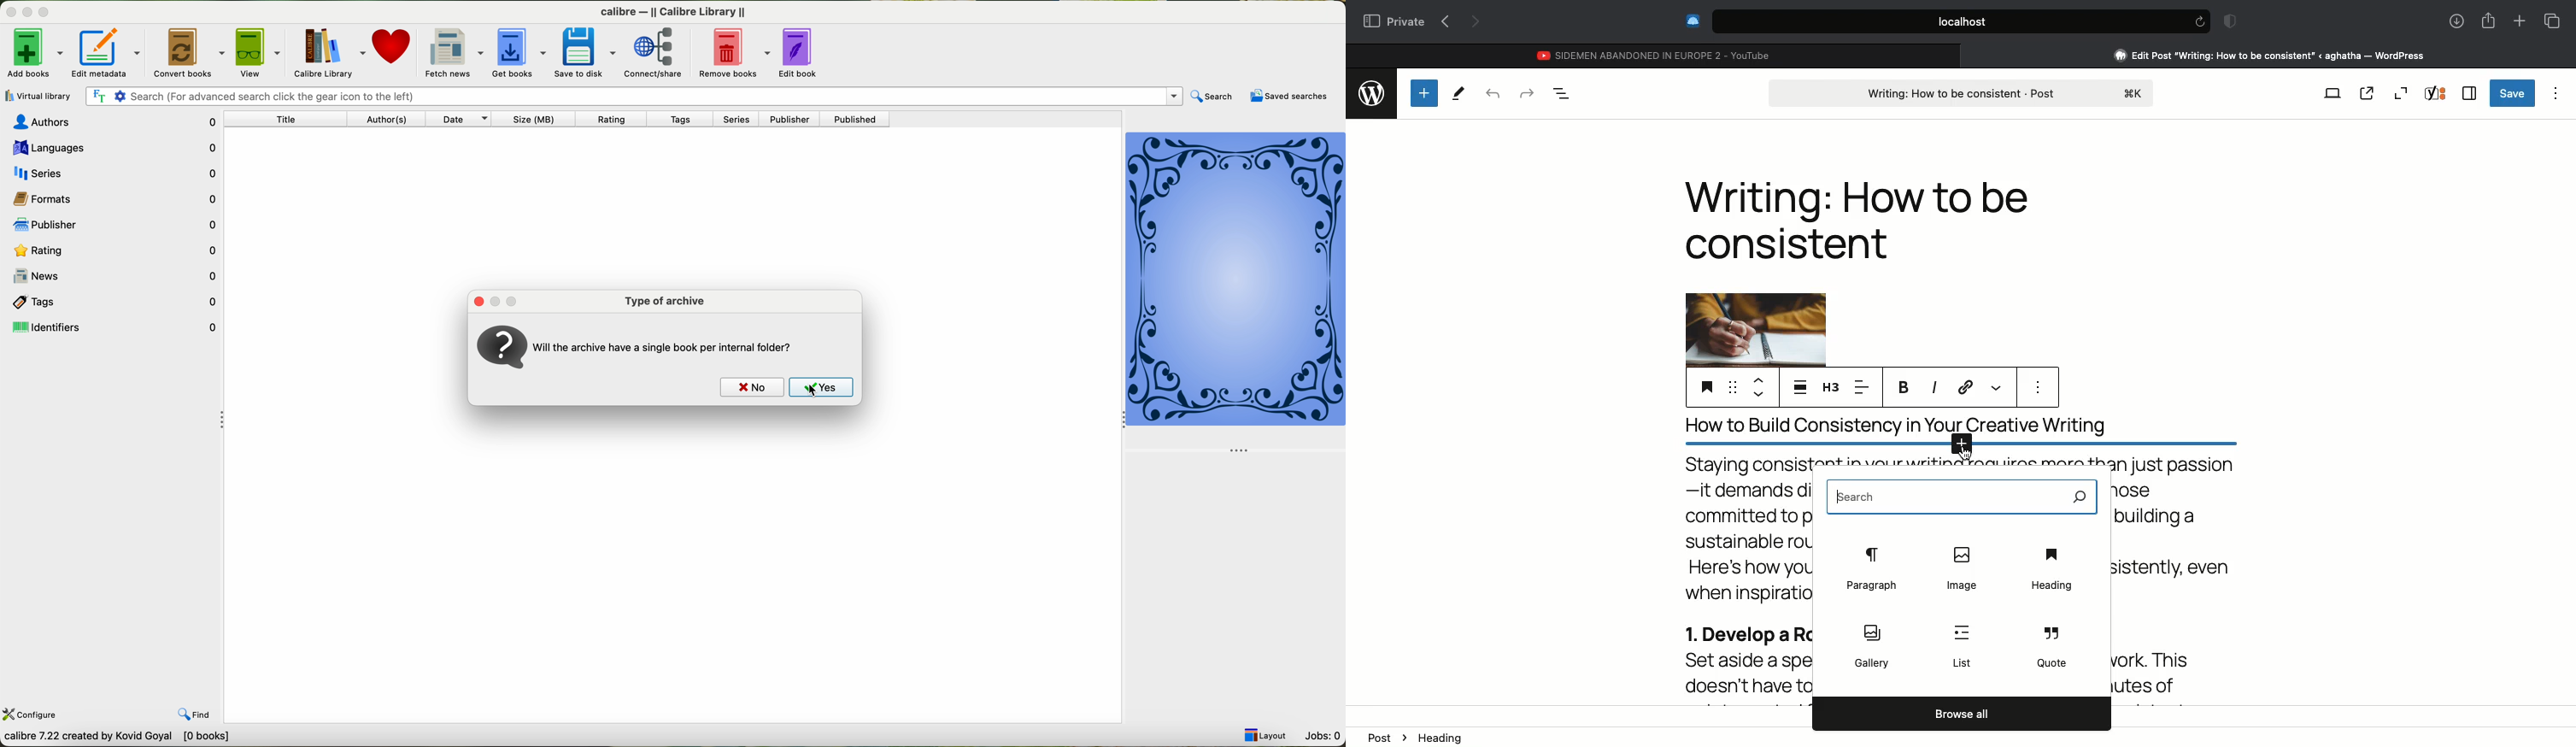 Image resolution: width=2576 pixels, height=756 pixels. Describe the element at coordinates (1527, 93) in the screenshot. I see `Redo` at that location.